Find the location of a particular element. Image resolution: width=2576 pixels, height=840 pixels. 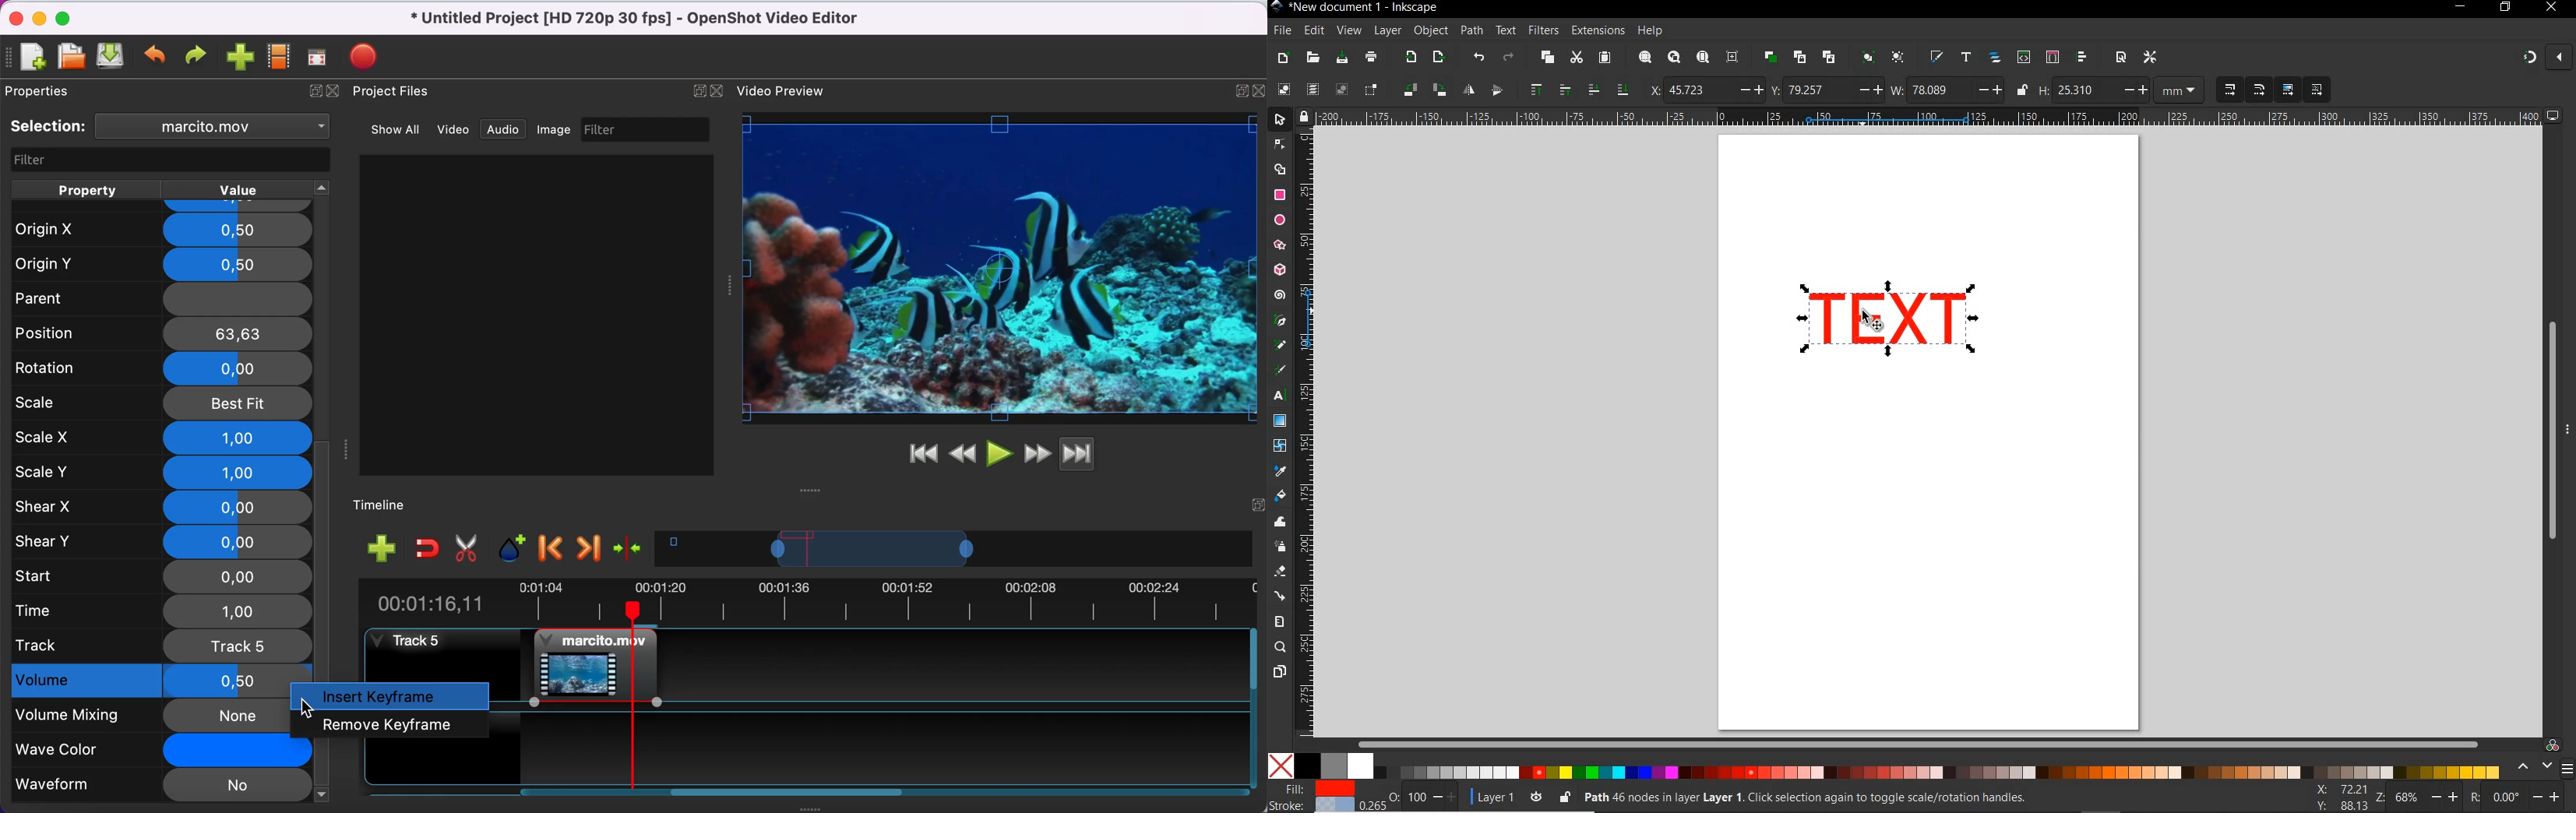

DROPPER TOOL is located at coordinates (1280, 472).